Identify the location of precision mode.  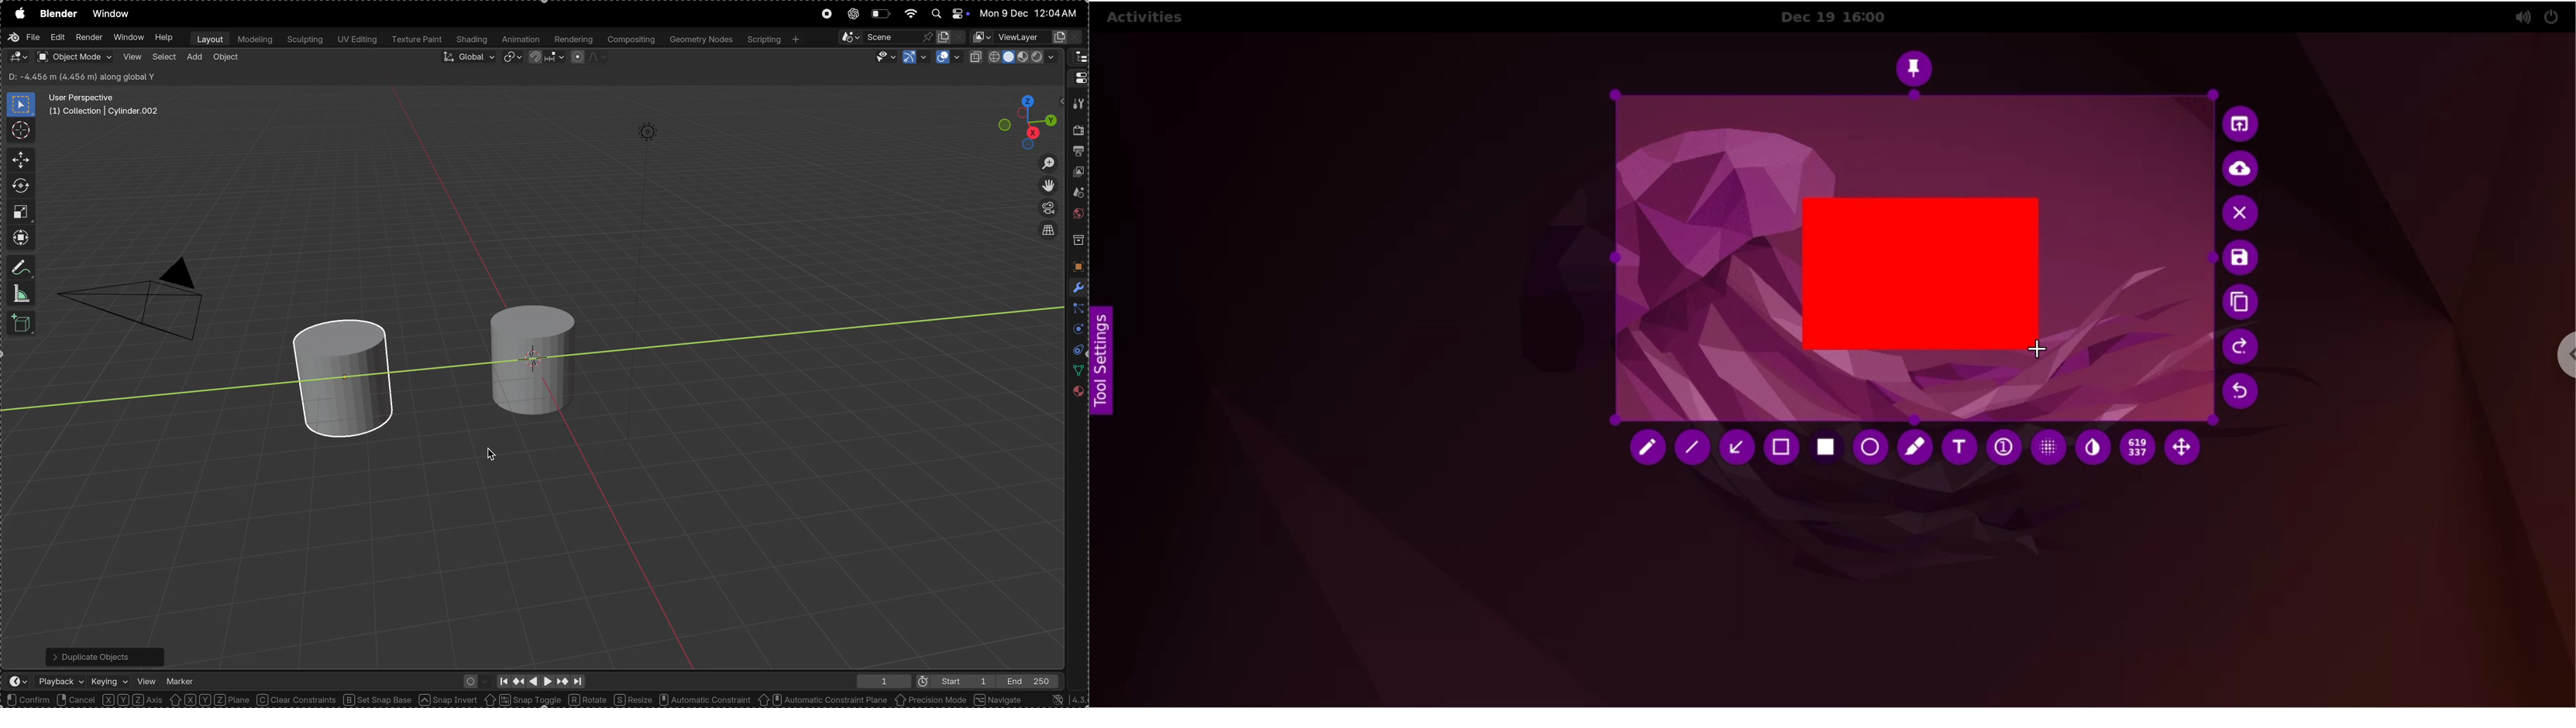
(931, 701).